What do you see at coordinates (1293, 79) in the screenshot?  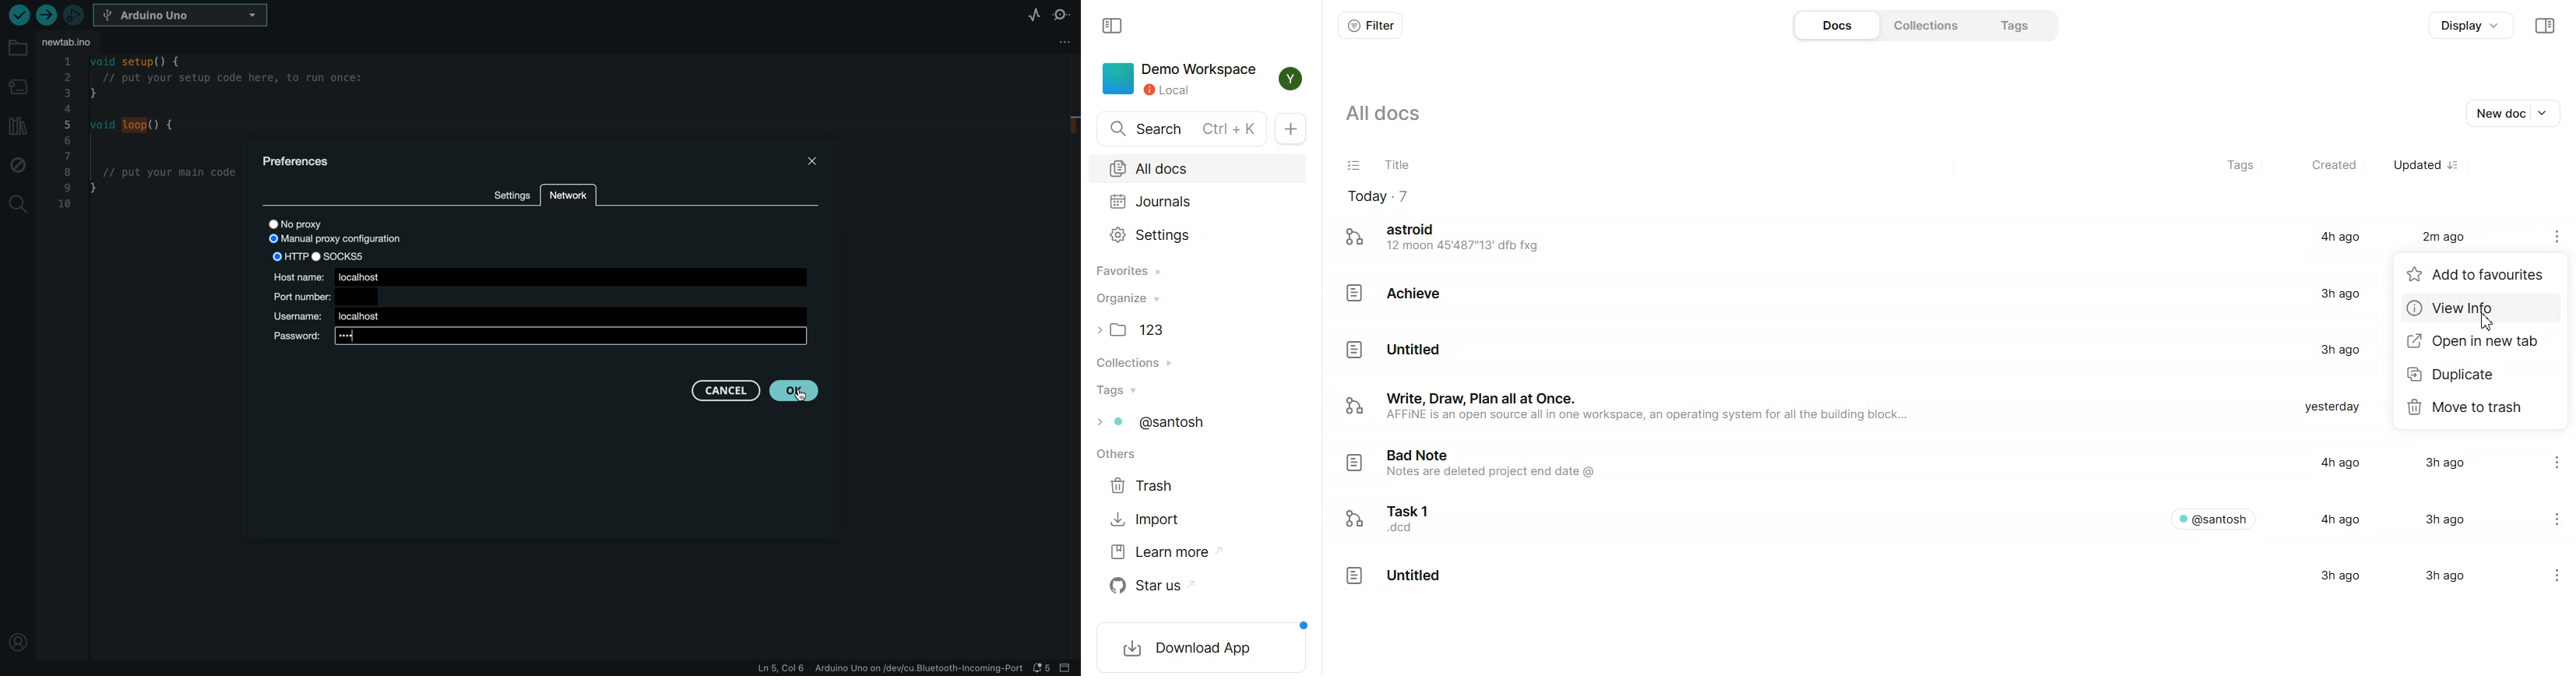 I see `Profile` at bounding box center [1293, 79].